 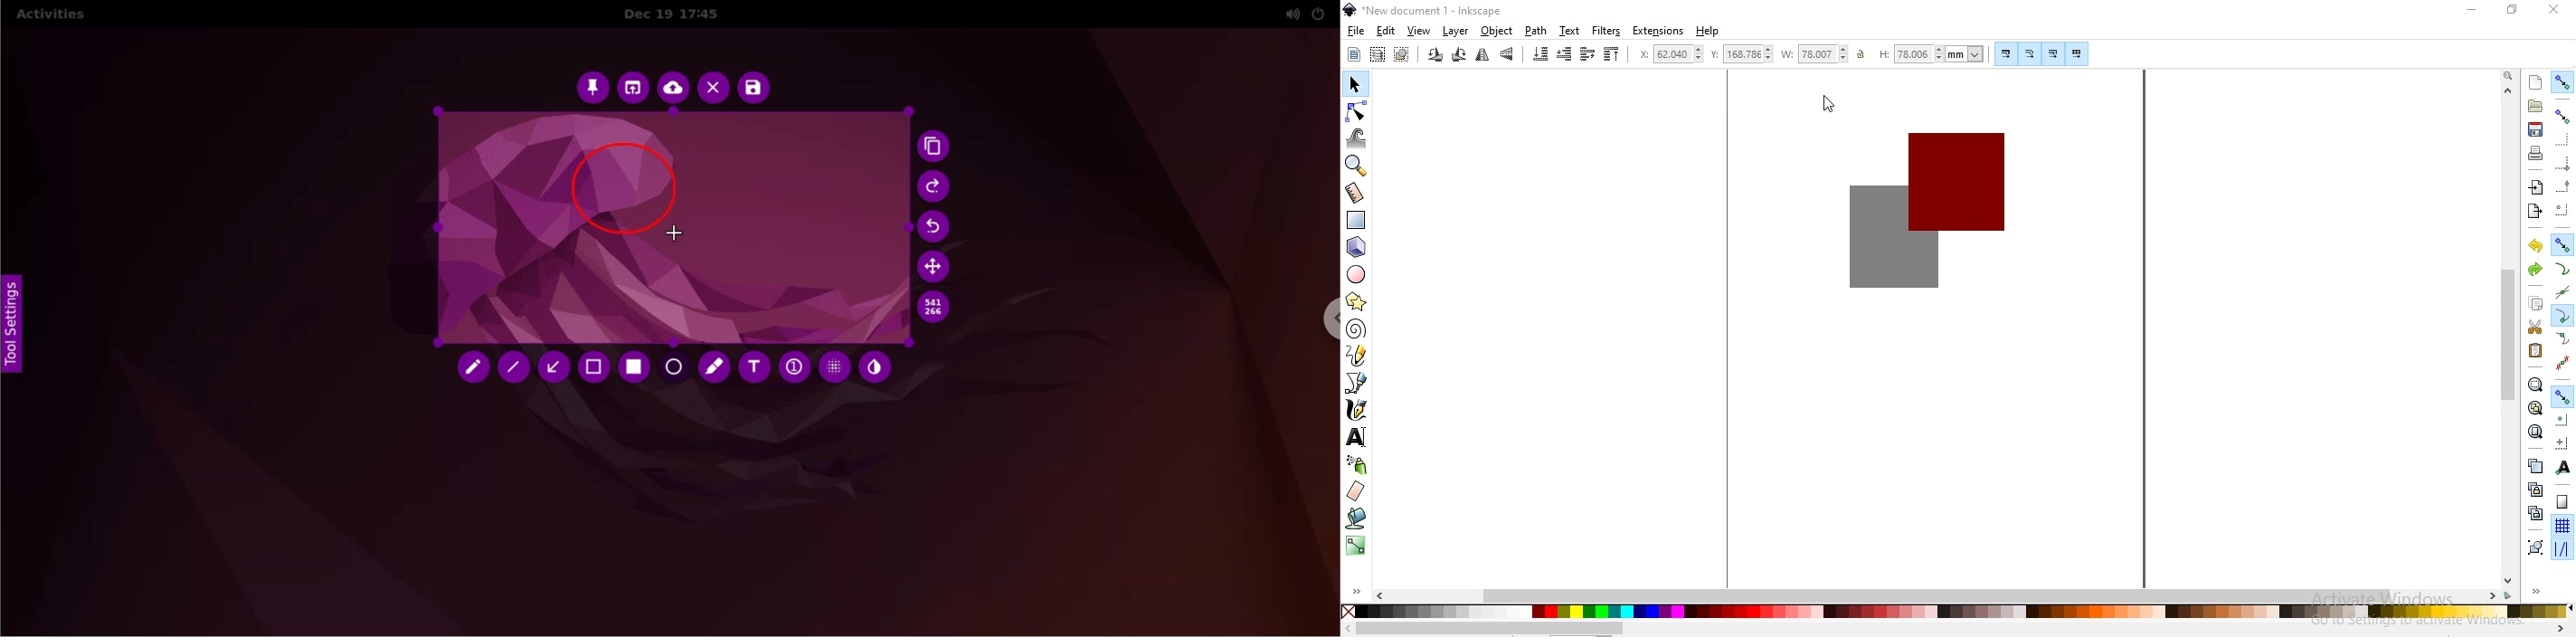 I want to click on copy, so click(x=2535, y=303).